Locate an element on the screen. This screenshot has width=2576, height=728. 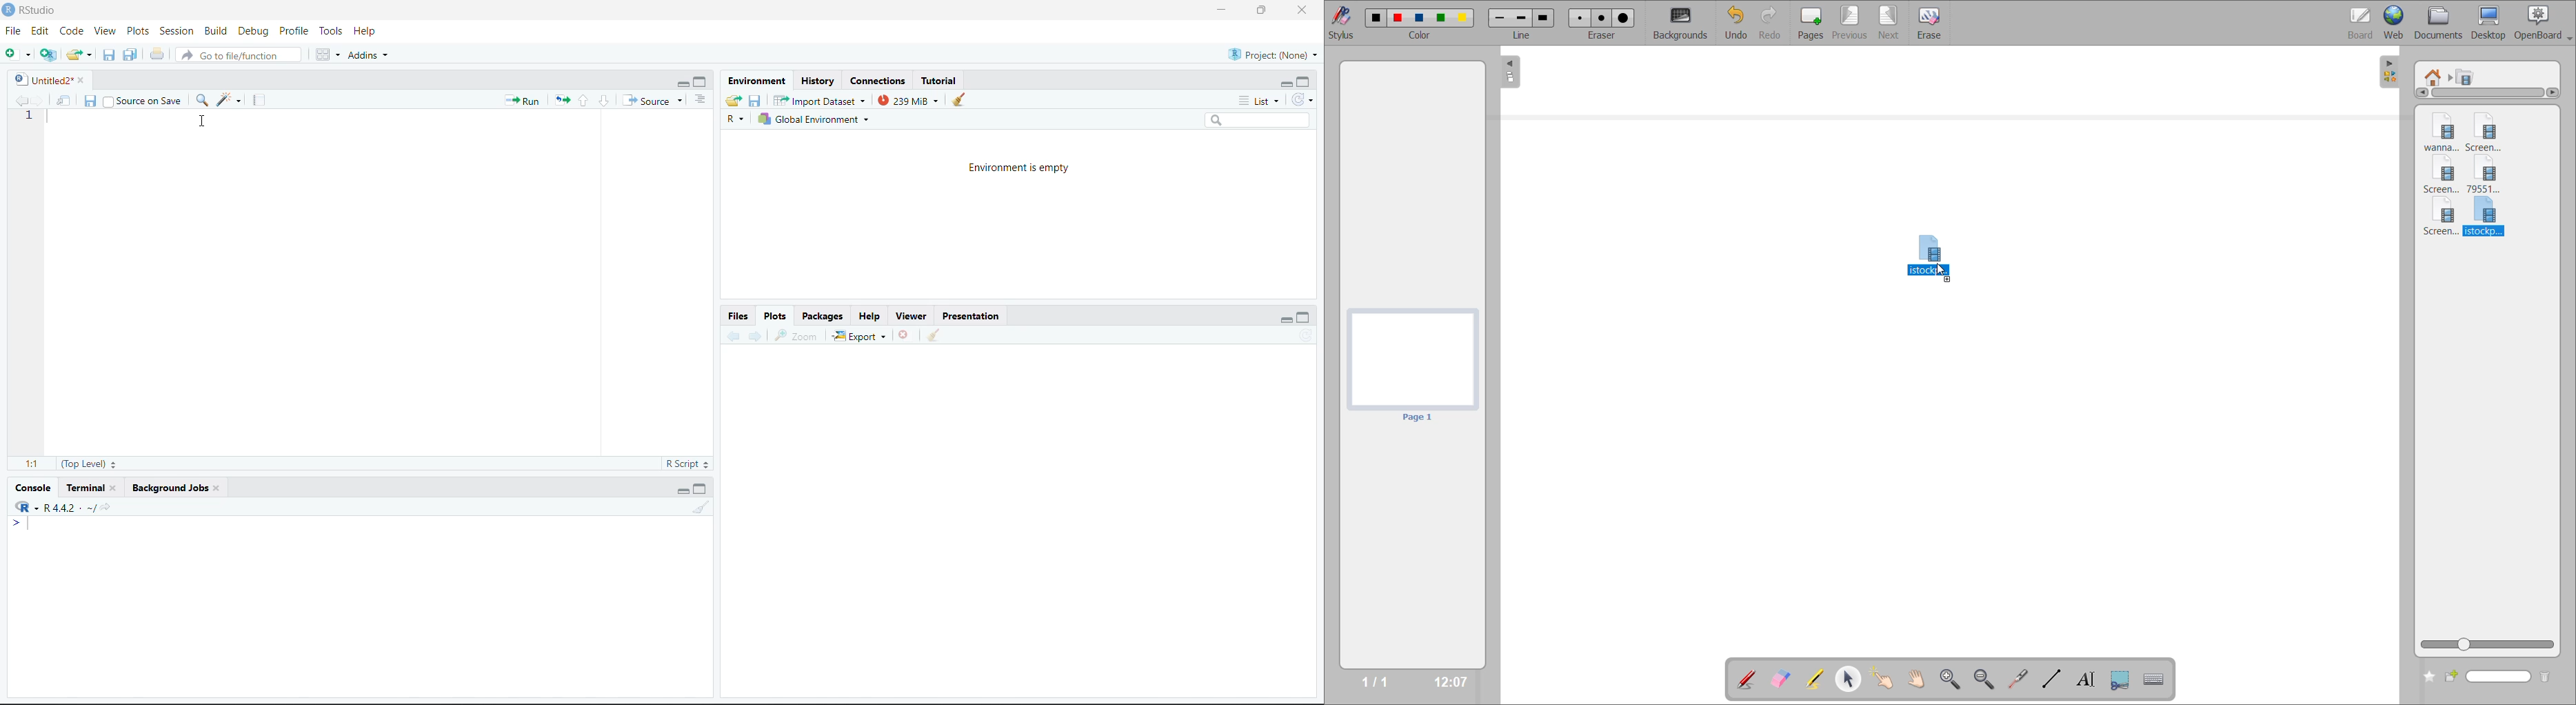
Save current document (Ctrl + S) is located at coordinates (90, 100).